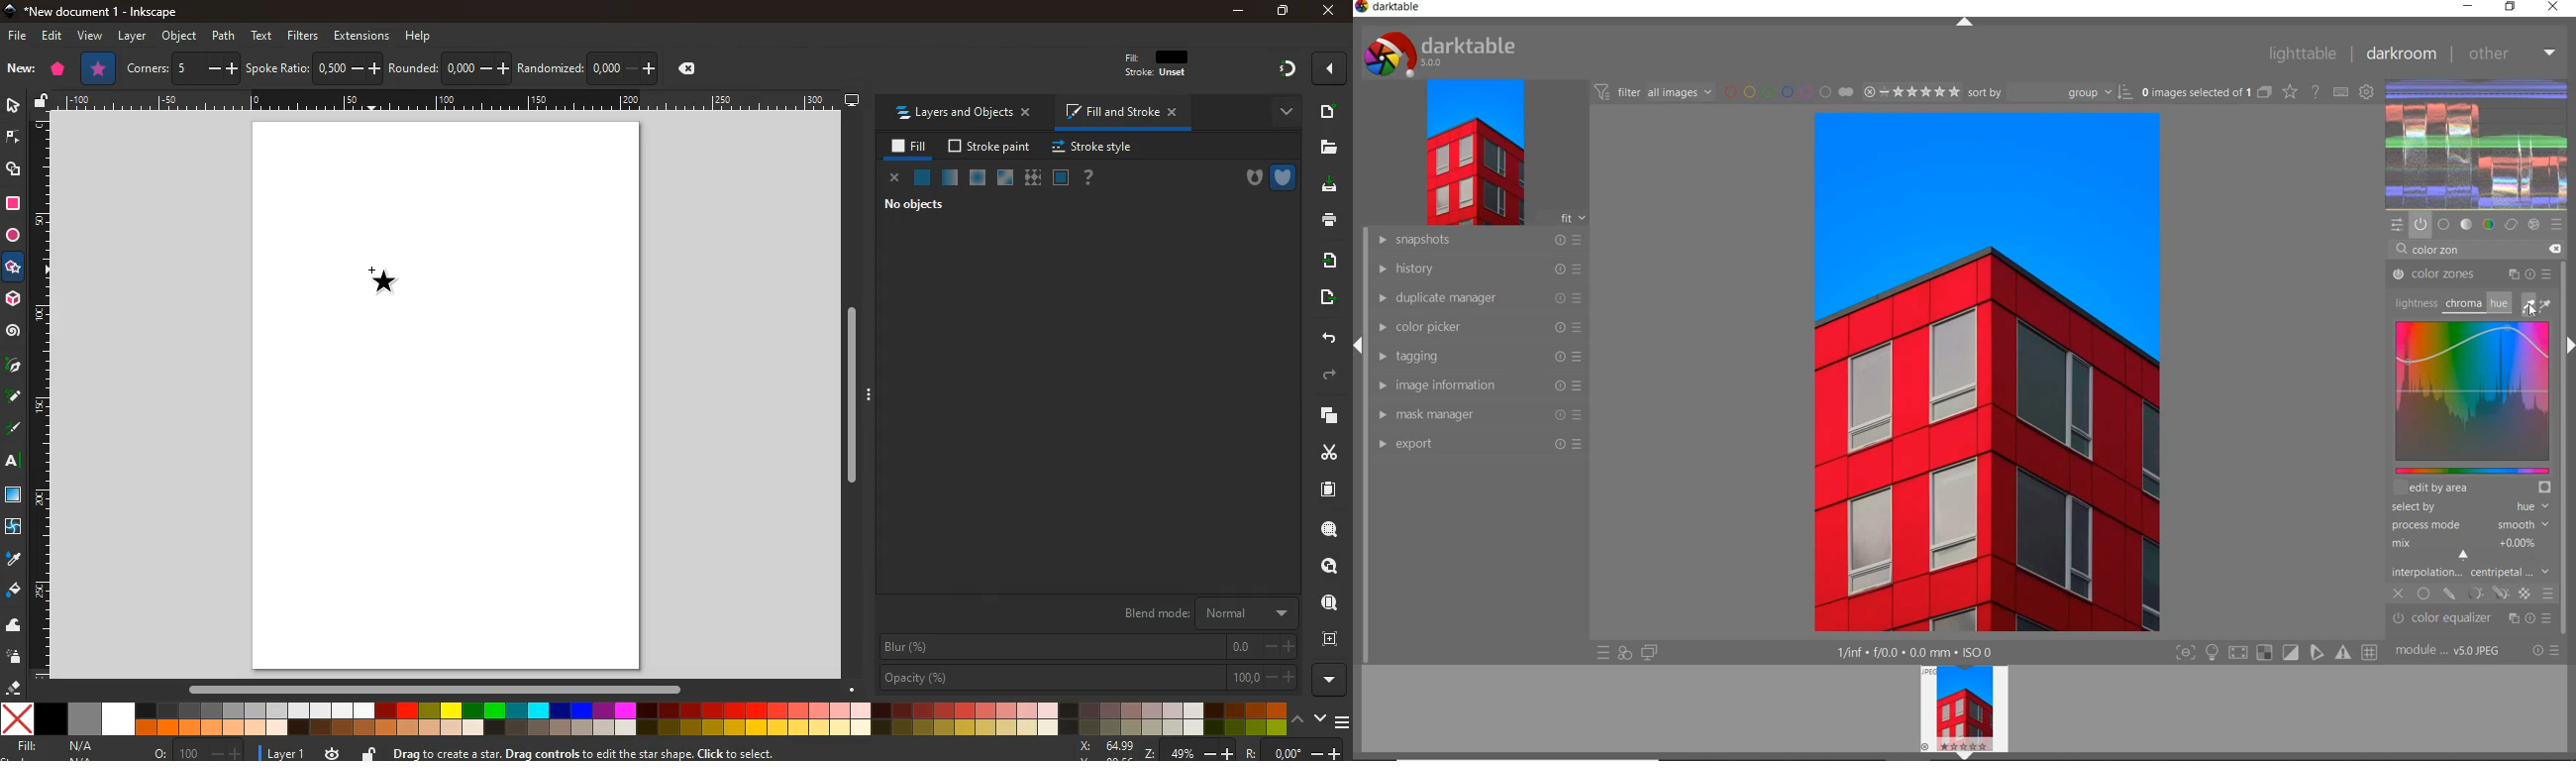  I want to click on glass, so click(1006, 177).